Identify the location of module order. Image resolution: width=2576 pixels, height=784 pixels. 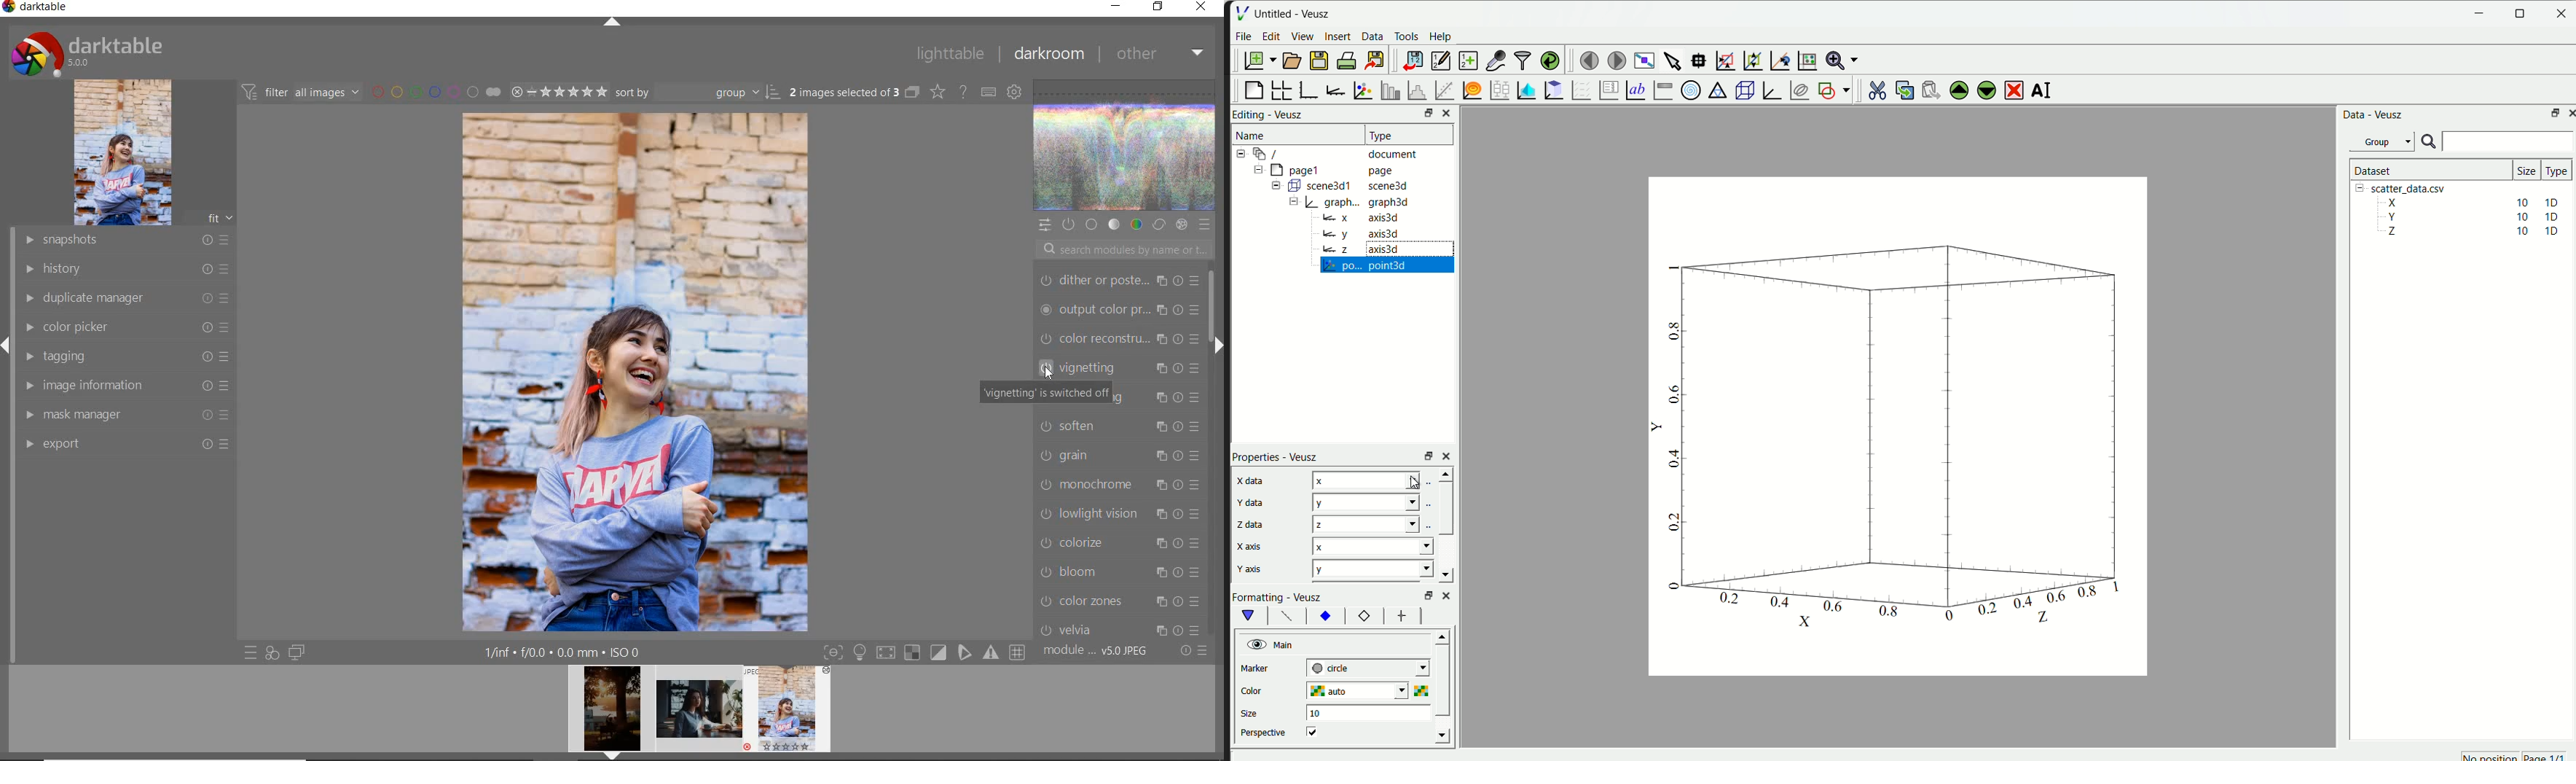
(1097, 651).